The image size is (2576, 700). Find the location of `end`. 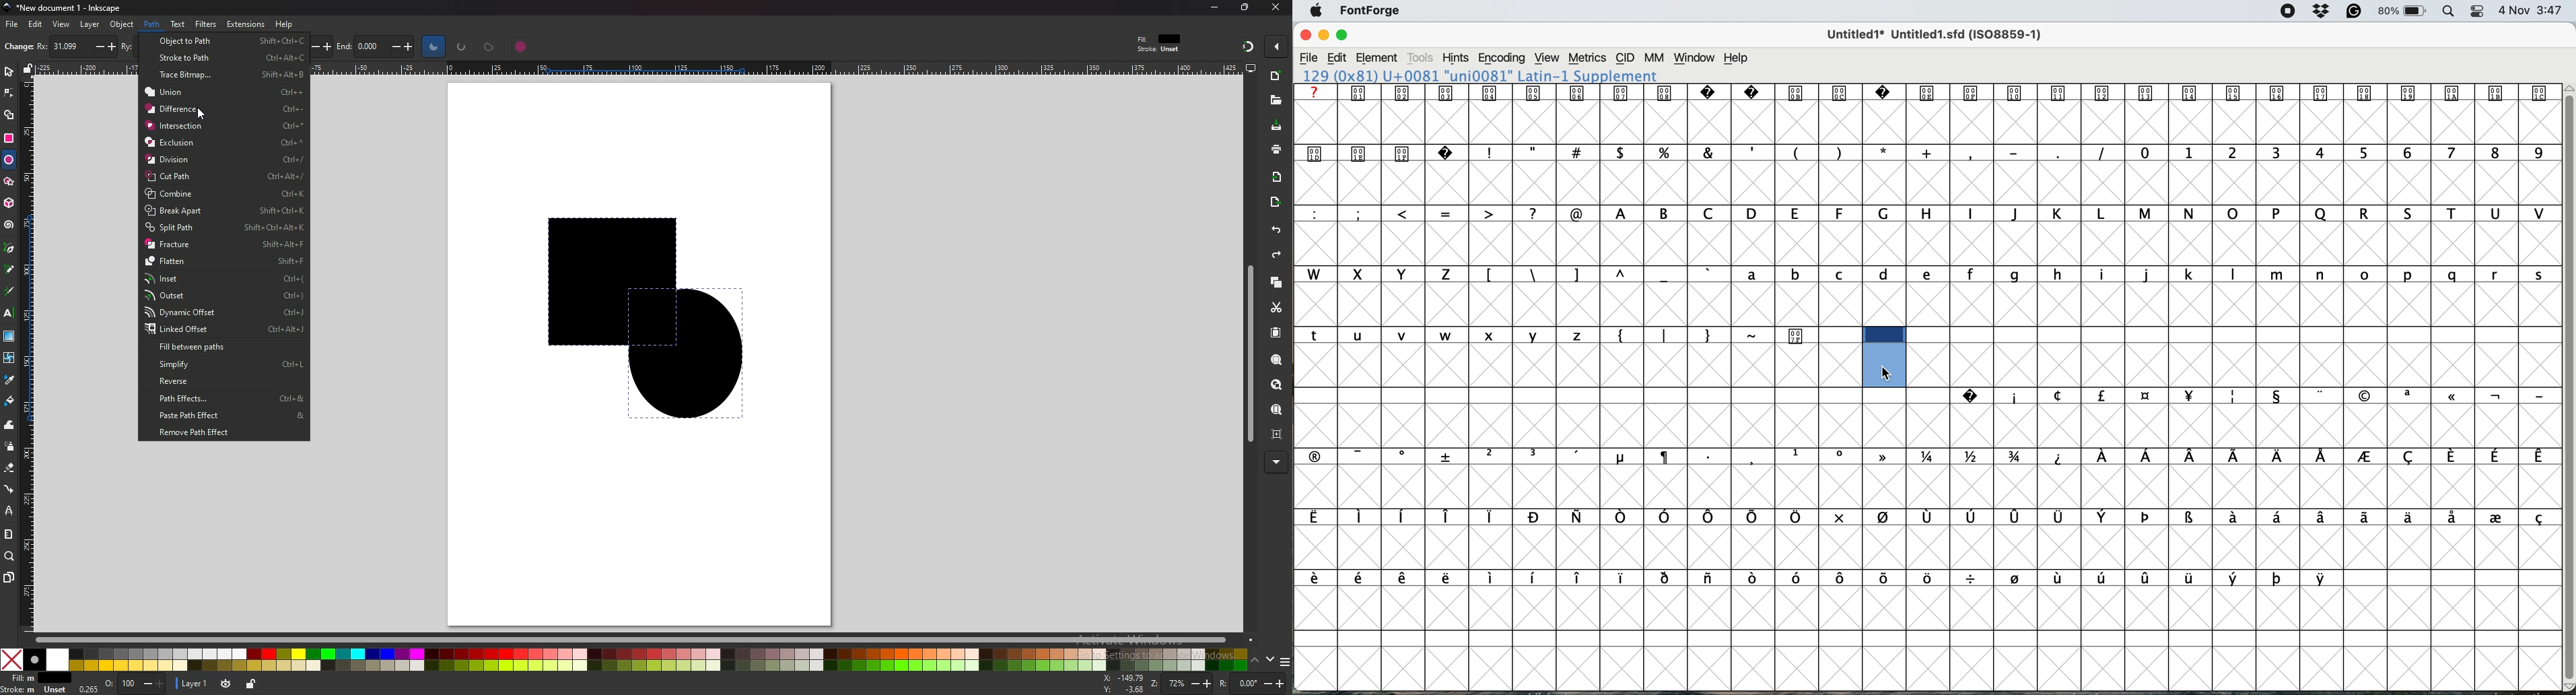

end is located at coordinates (379, 47).